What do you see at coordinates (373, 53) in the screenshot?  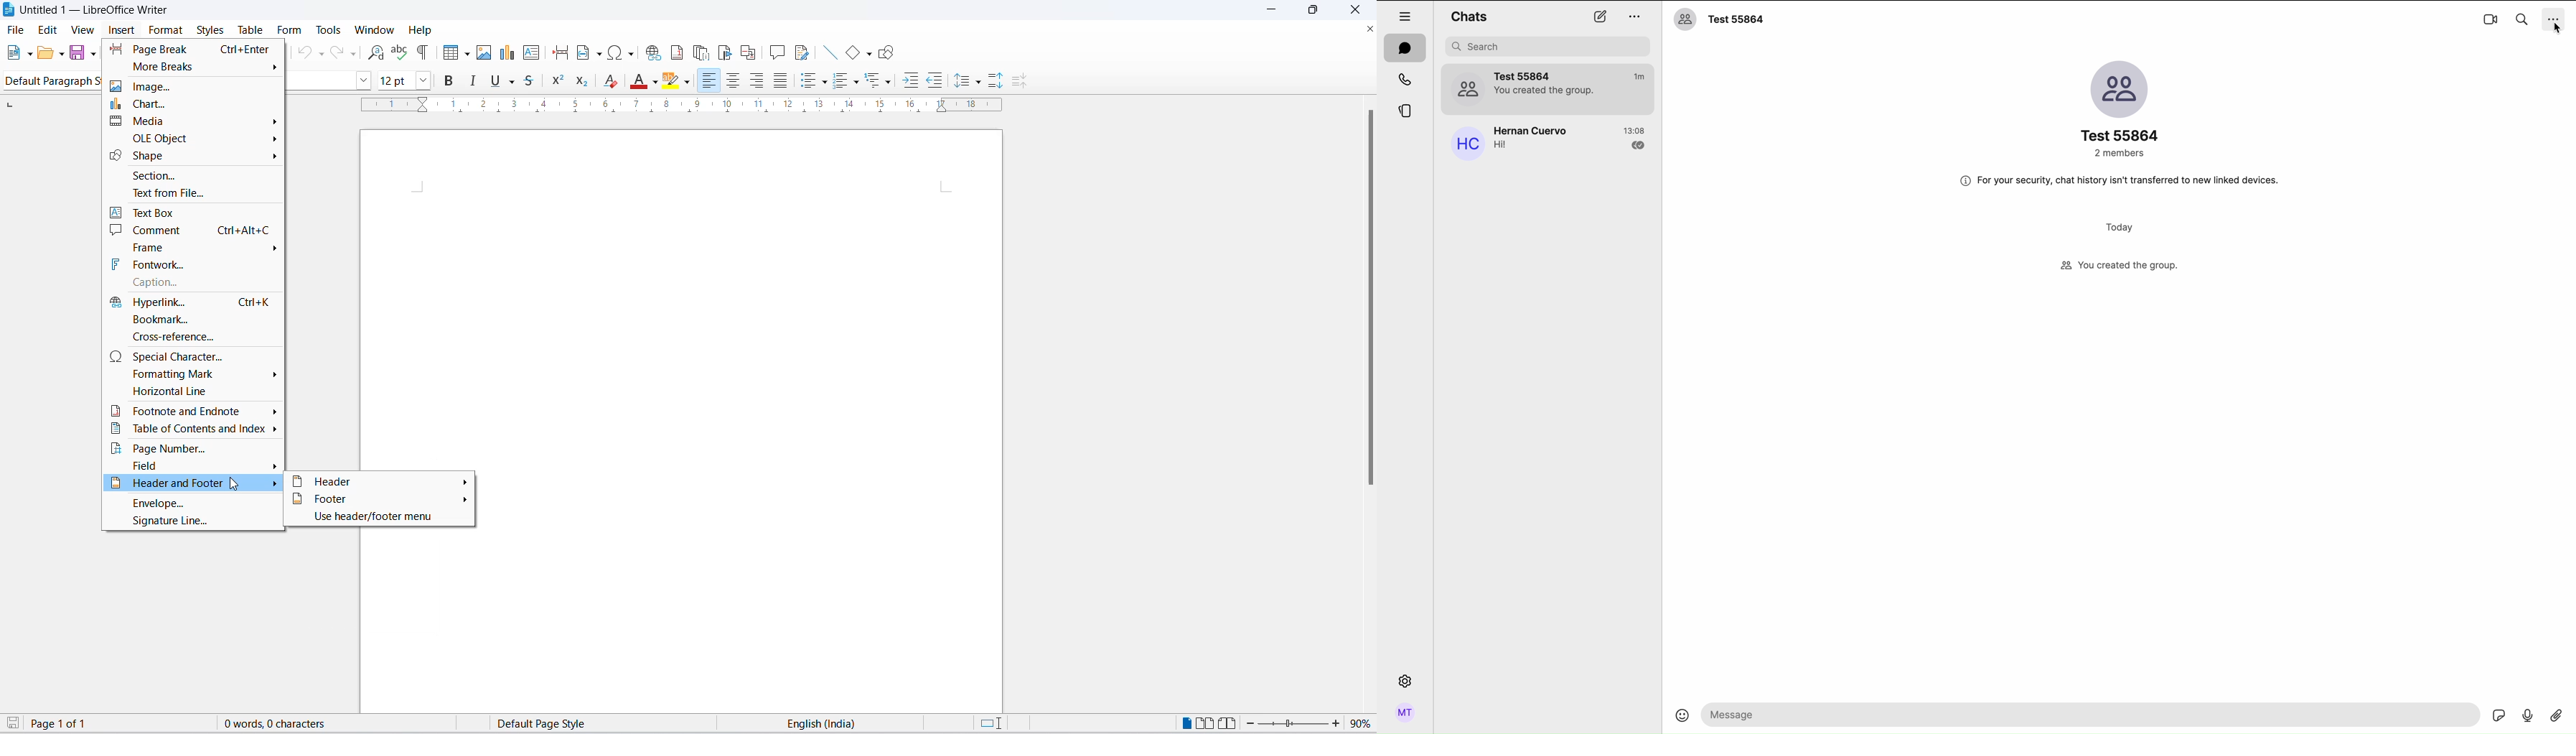 I see `find and replace` at bounding box center [373, 53].